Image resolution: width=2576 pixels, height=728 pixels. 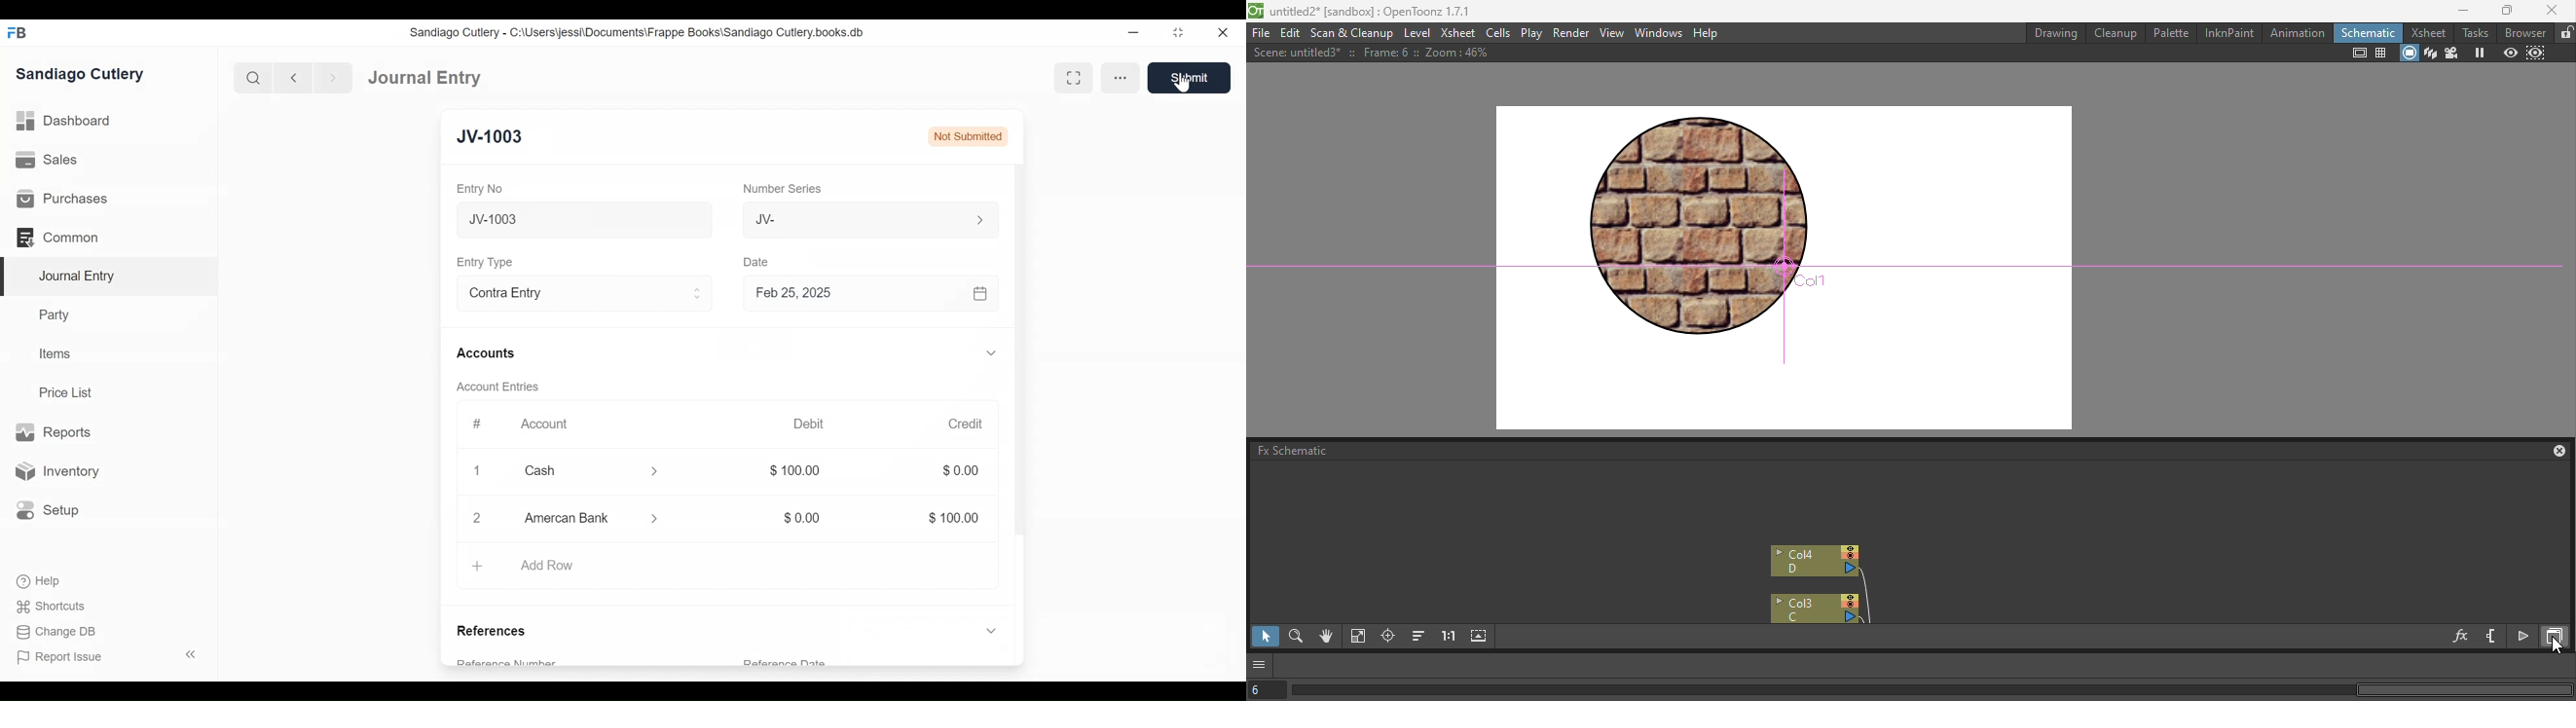 I want to click on Search, so click(x=254, y=77).